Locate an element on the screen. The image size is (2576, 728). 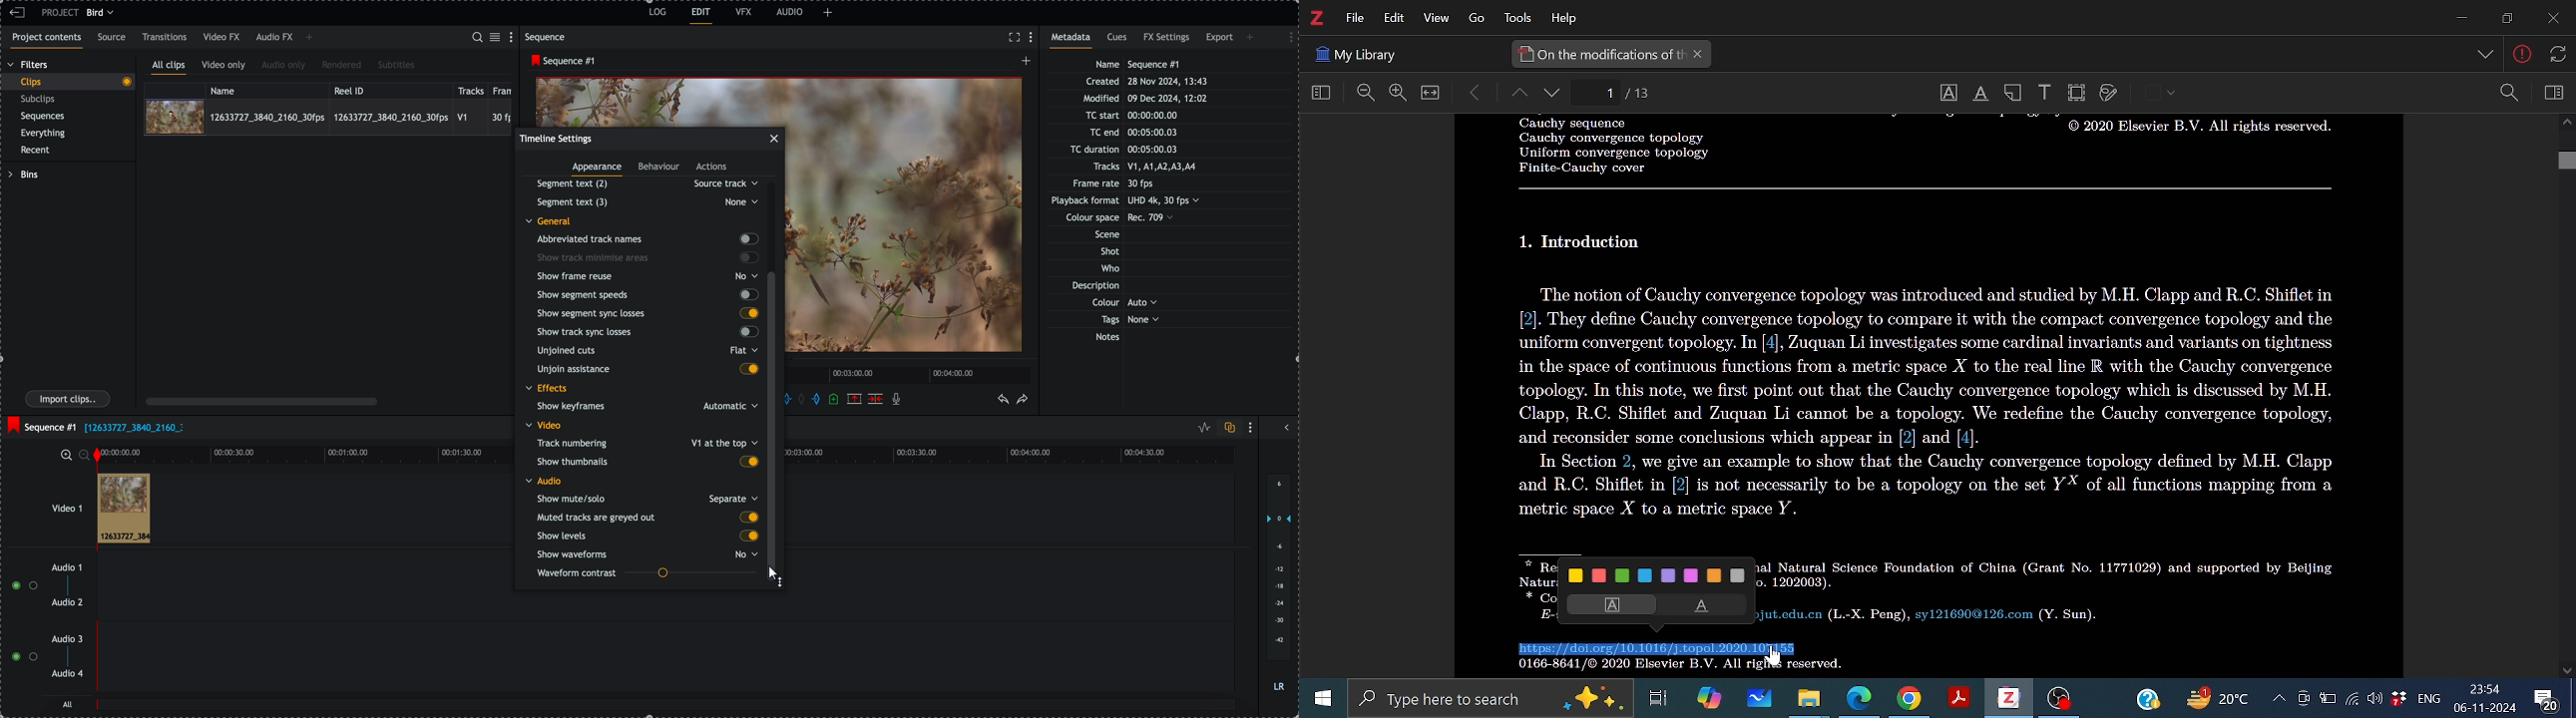
click on video is located at coordinates (328, 117).